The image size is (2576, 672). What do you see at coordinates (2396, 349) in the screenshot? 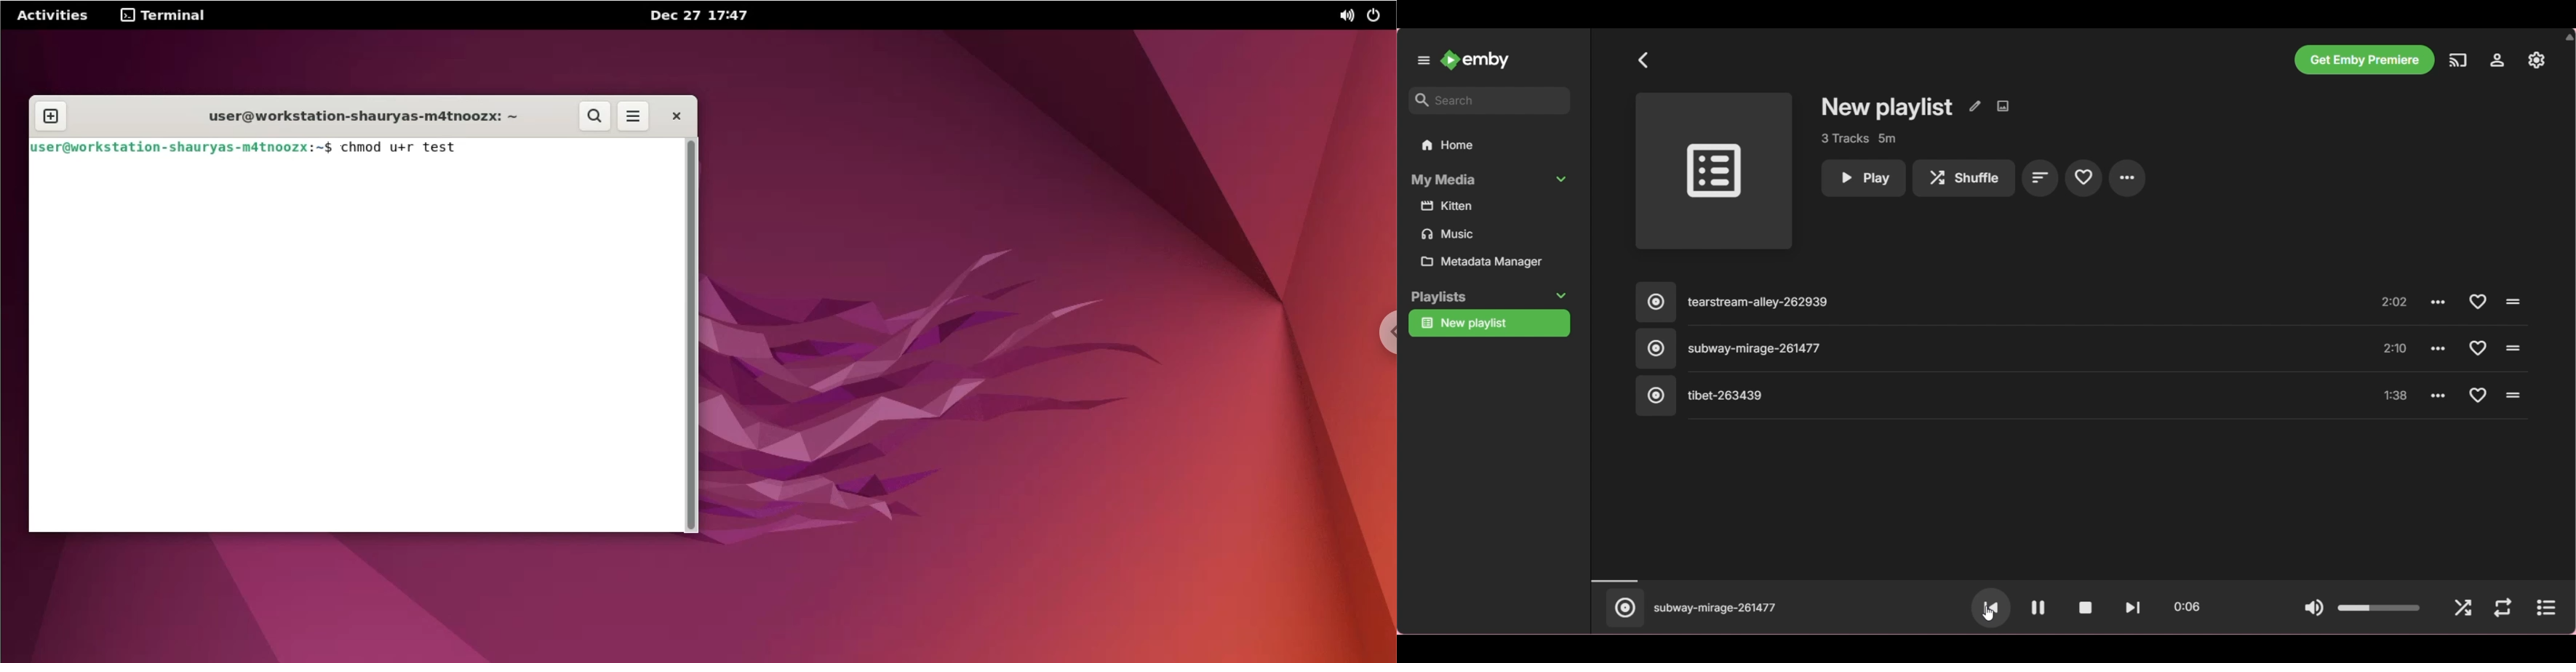
I see `Music length of song` at bounding box center [2396, 349].